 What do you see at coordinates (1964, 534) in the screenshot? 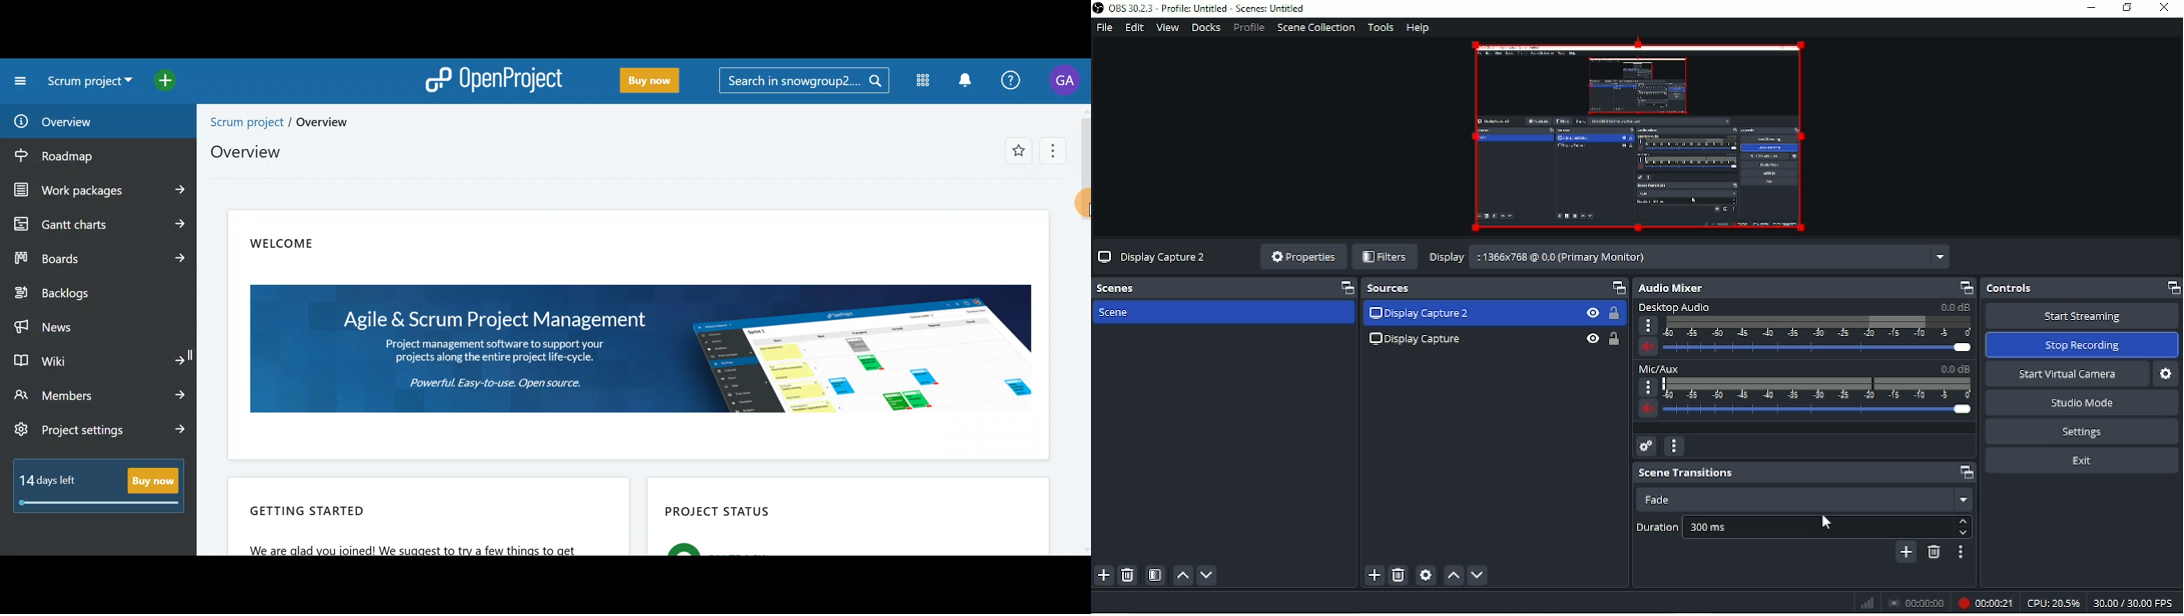
I see `down arrow` at bounding box center [1964, 534].